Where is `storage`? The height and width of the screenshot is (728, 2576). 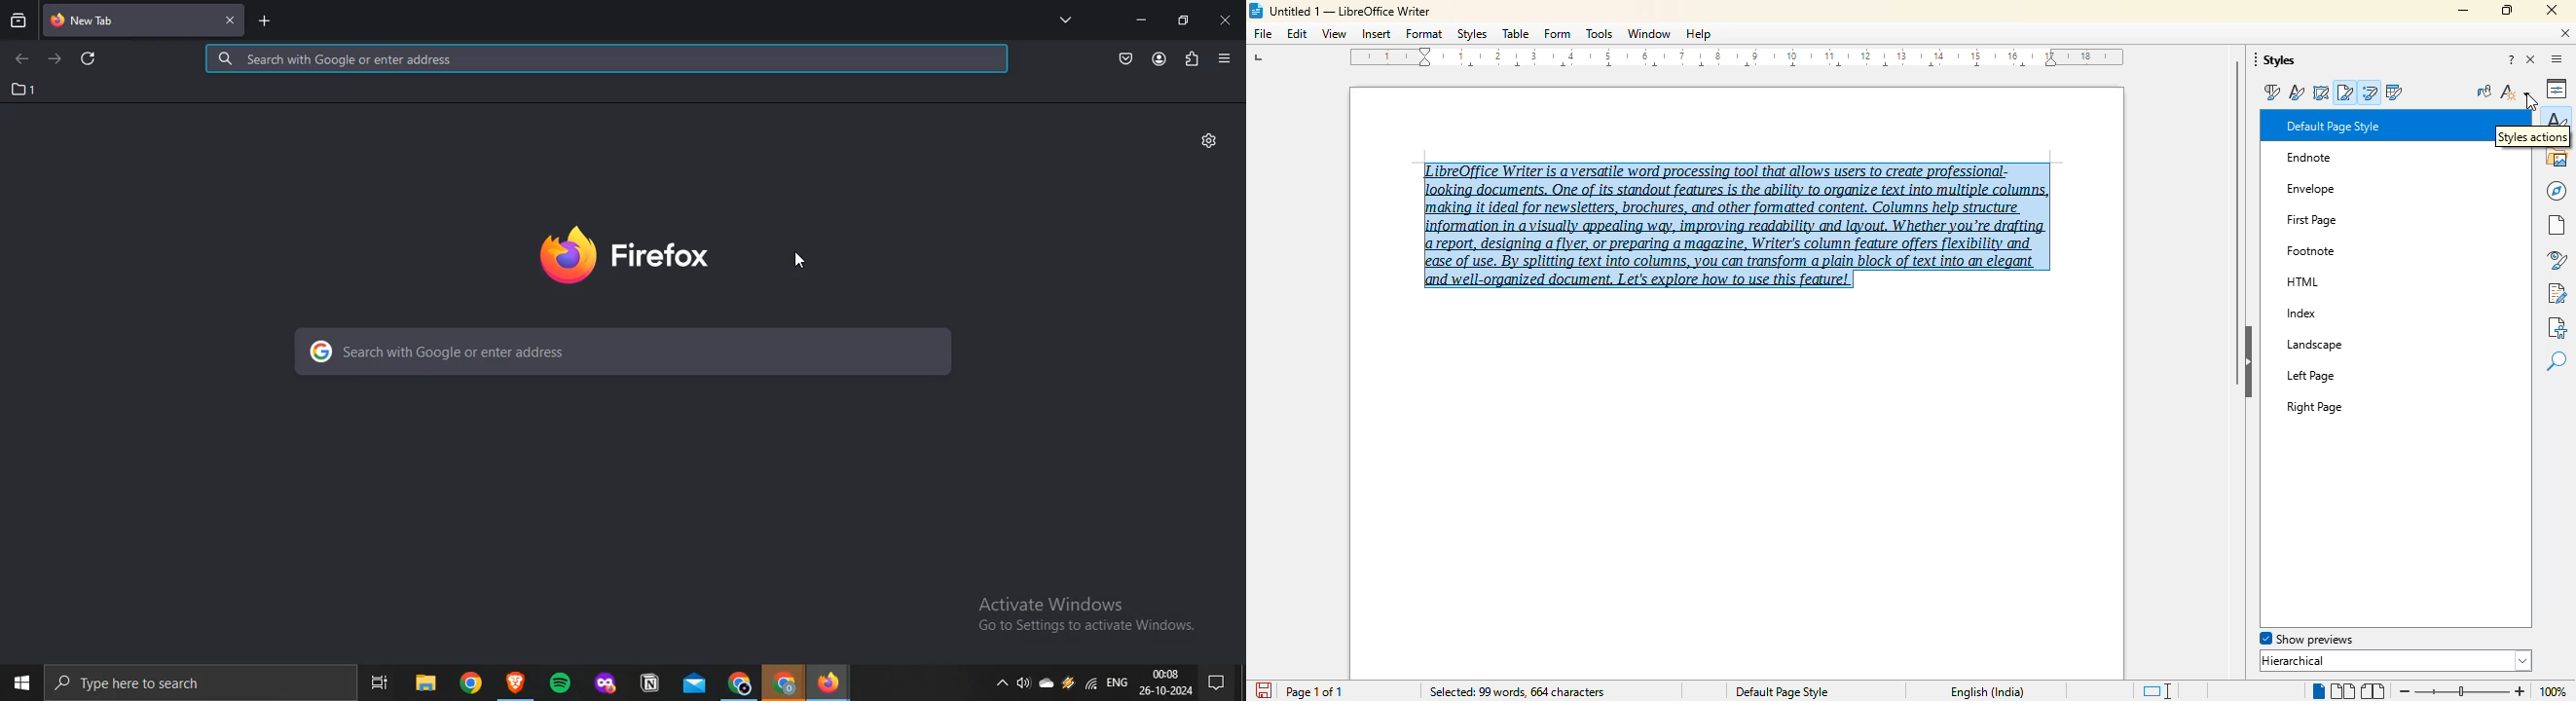 storage is located at coordinates (1050, 685).